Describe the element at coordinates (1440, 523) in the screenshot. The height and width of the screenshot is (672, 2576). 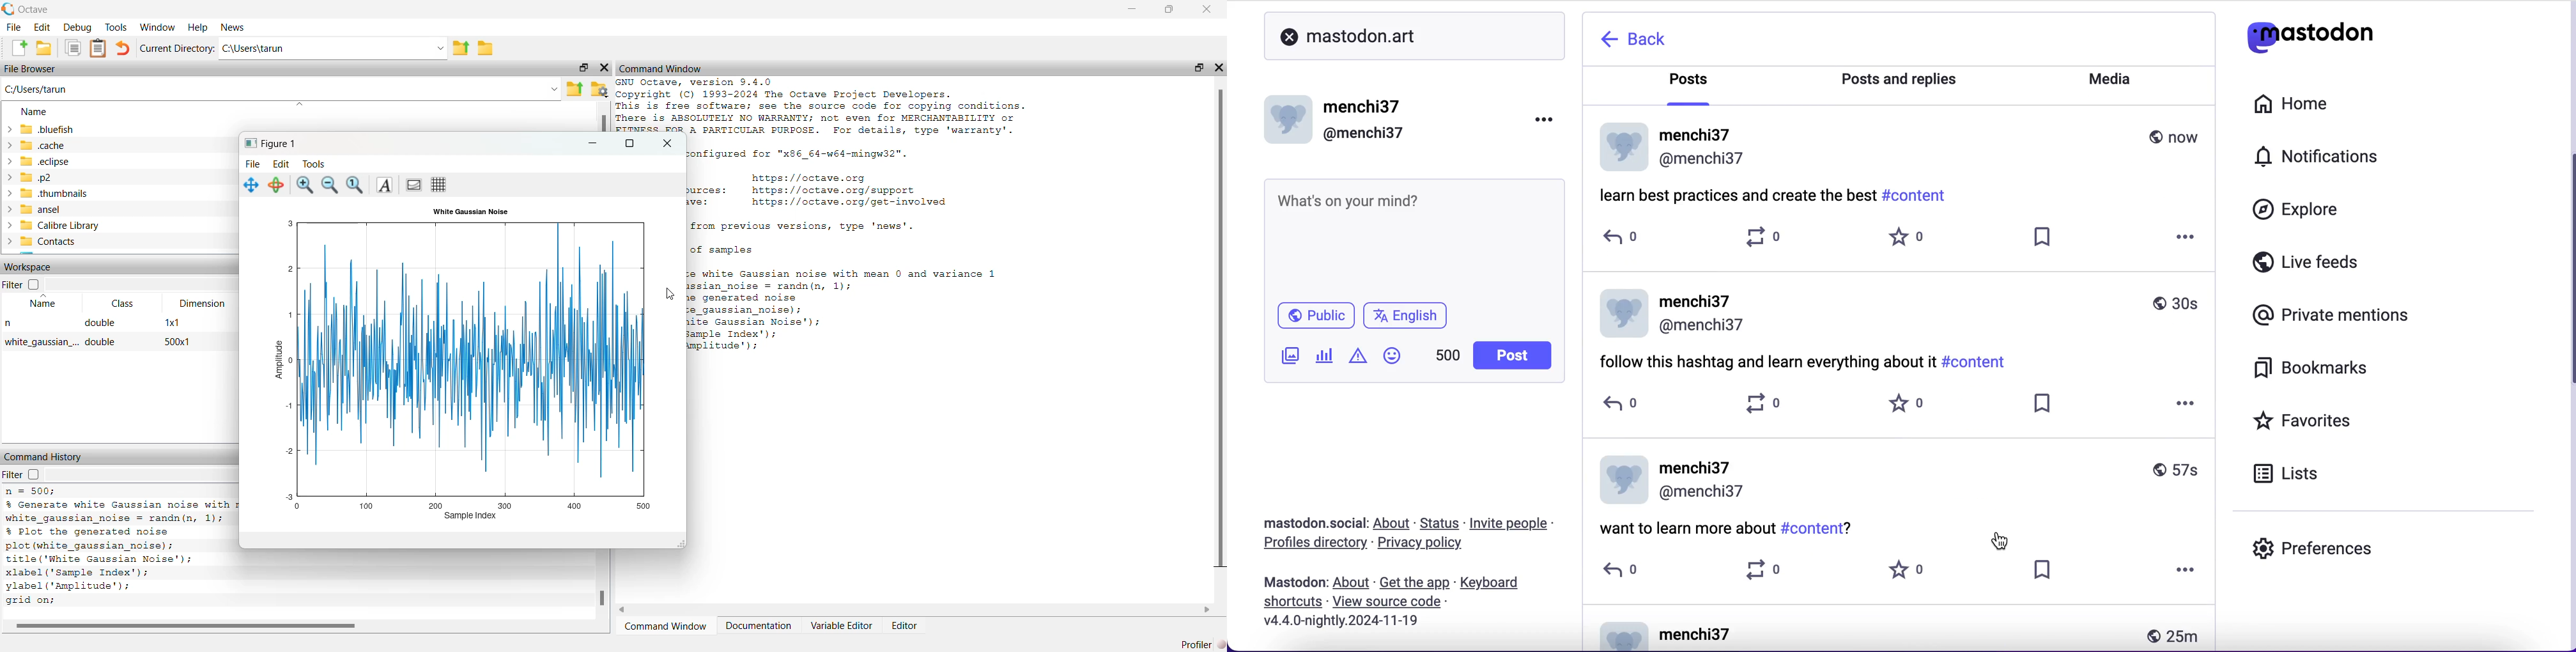
I see `status` at that location.